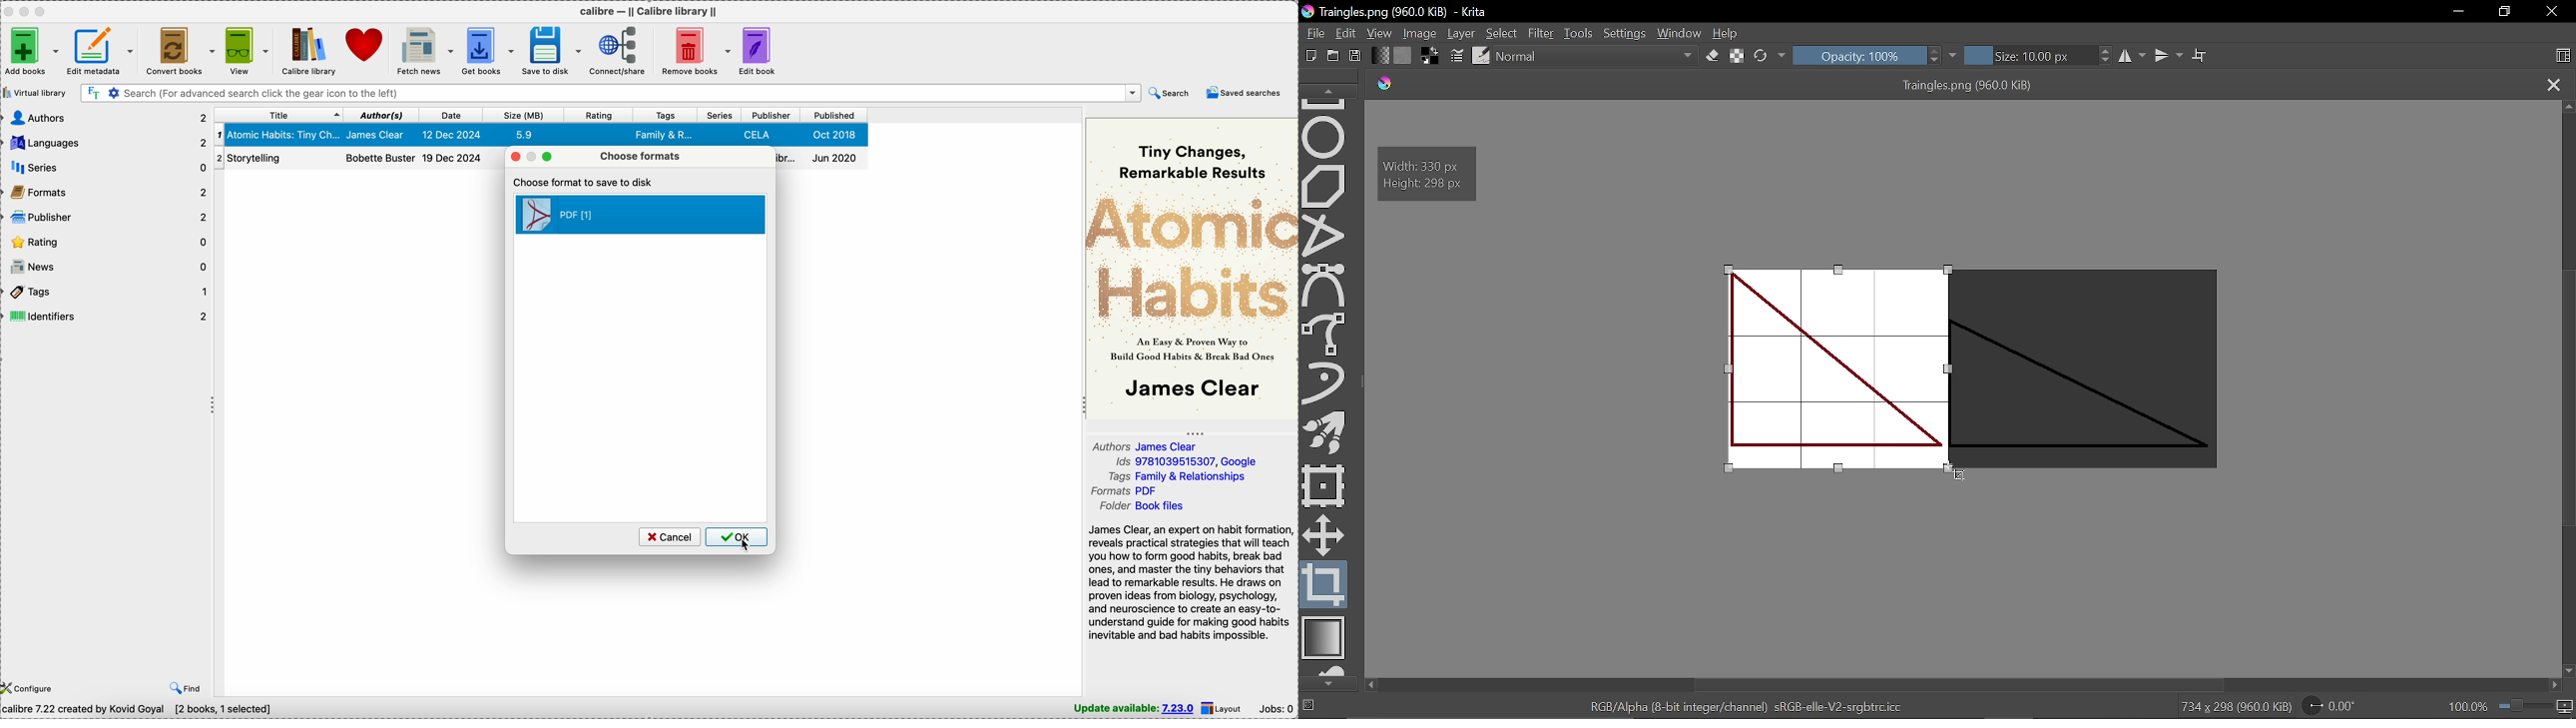 This screenshot has height=728, width=2576. What do you see at coordinates (1168, 93) in the screenshot?
I see `search` at bounding box center [1168, 93].